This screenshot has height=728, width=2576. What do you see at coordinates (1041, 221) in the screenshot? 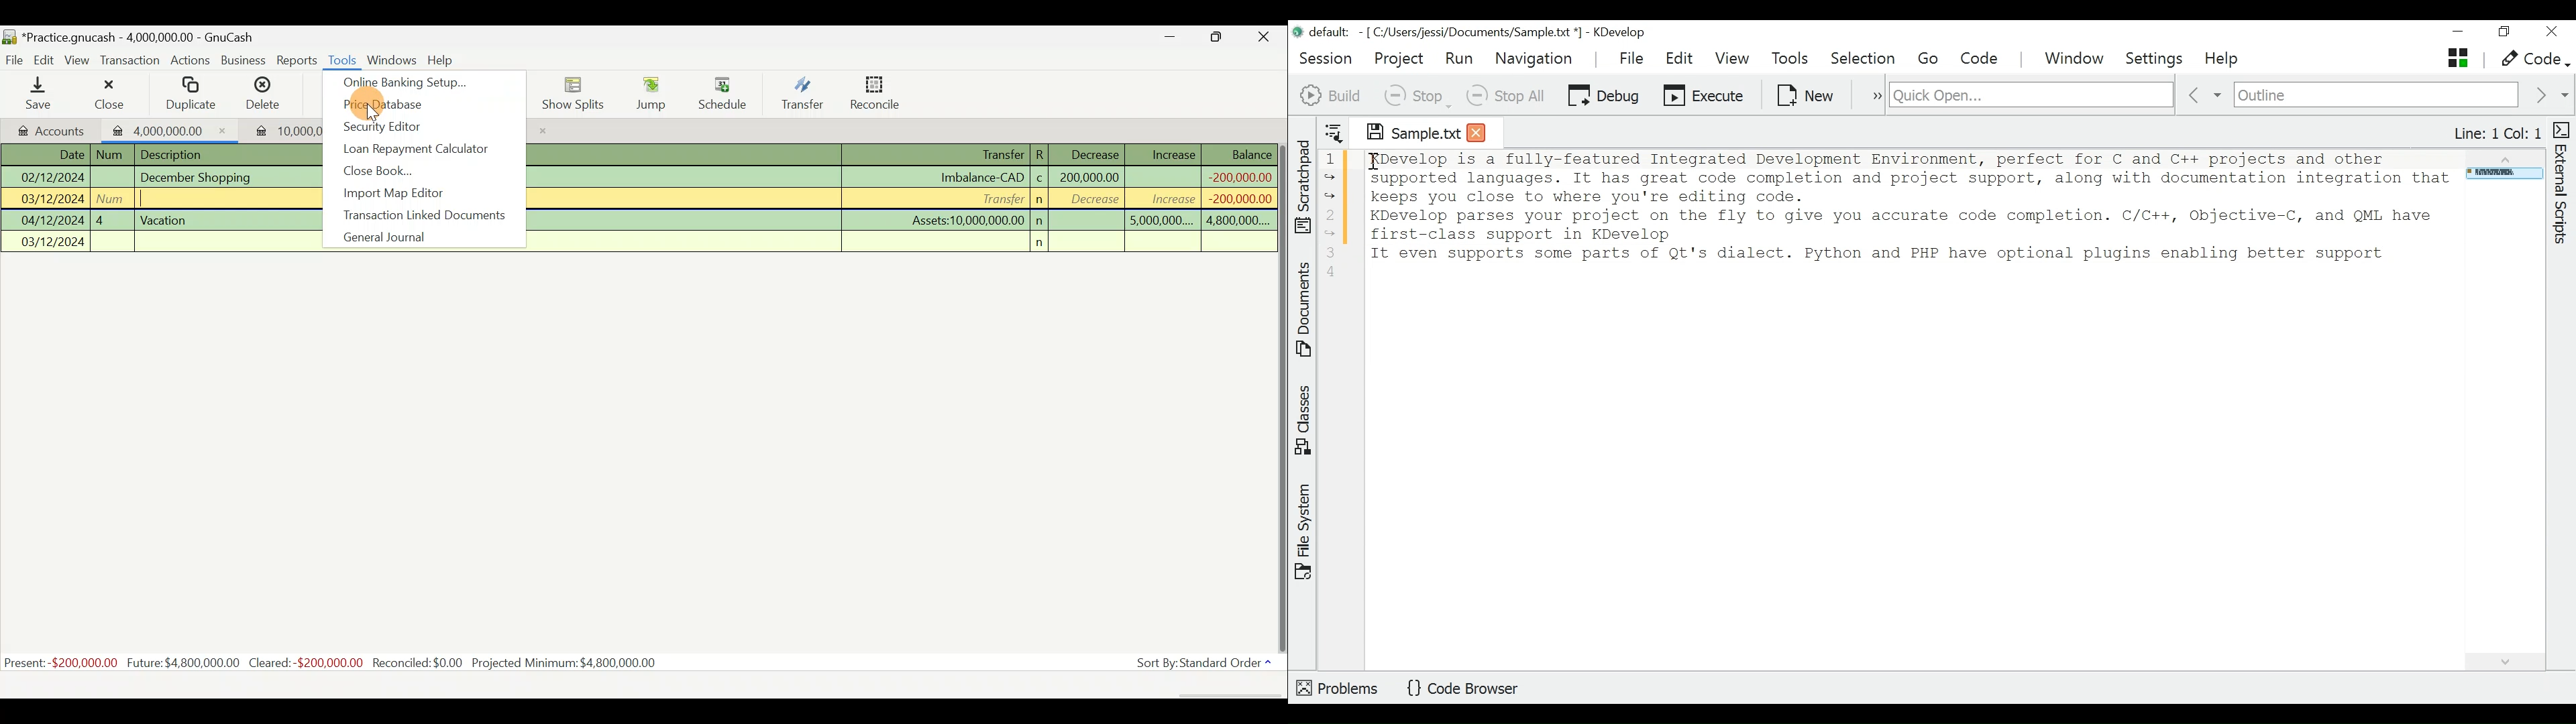
I see `n` at bounding box center [1041, 221].